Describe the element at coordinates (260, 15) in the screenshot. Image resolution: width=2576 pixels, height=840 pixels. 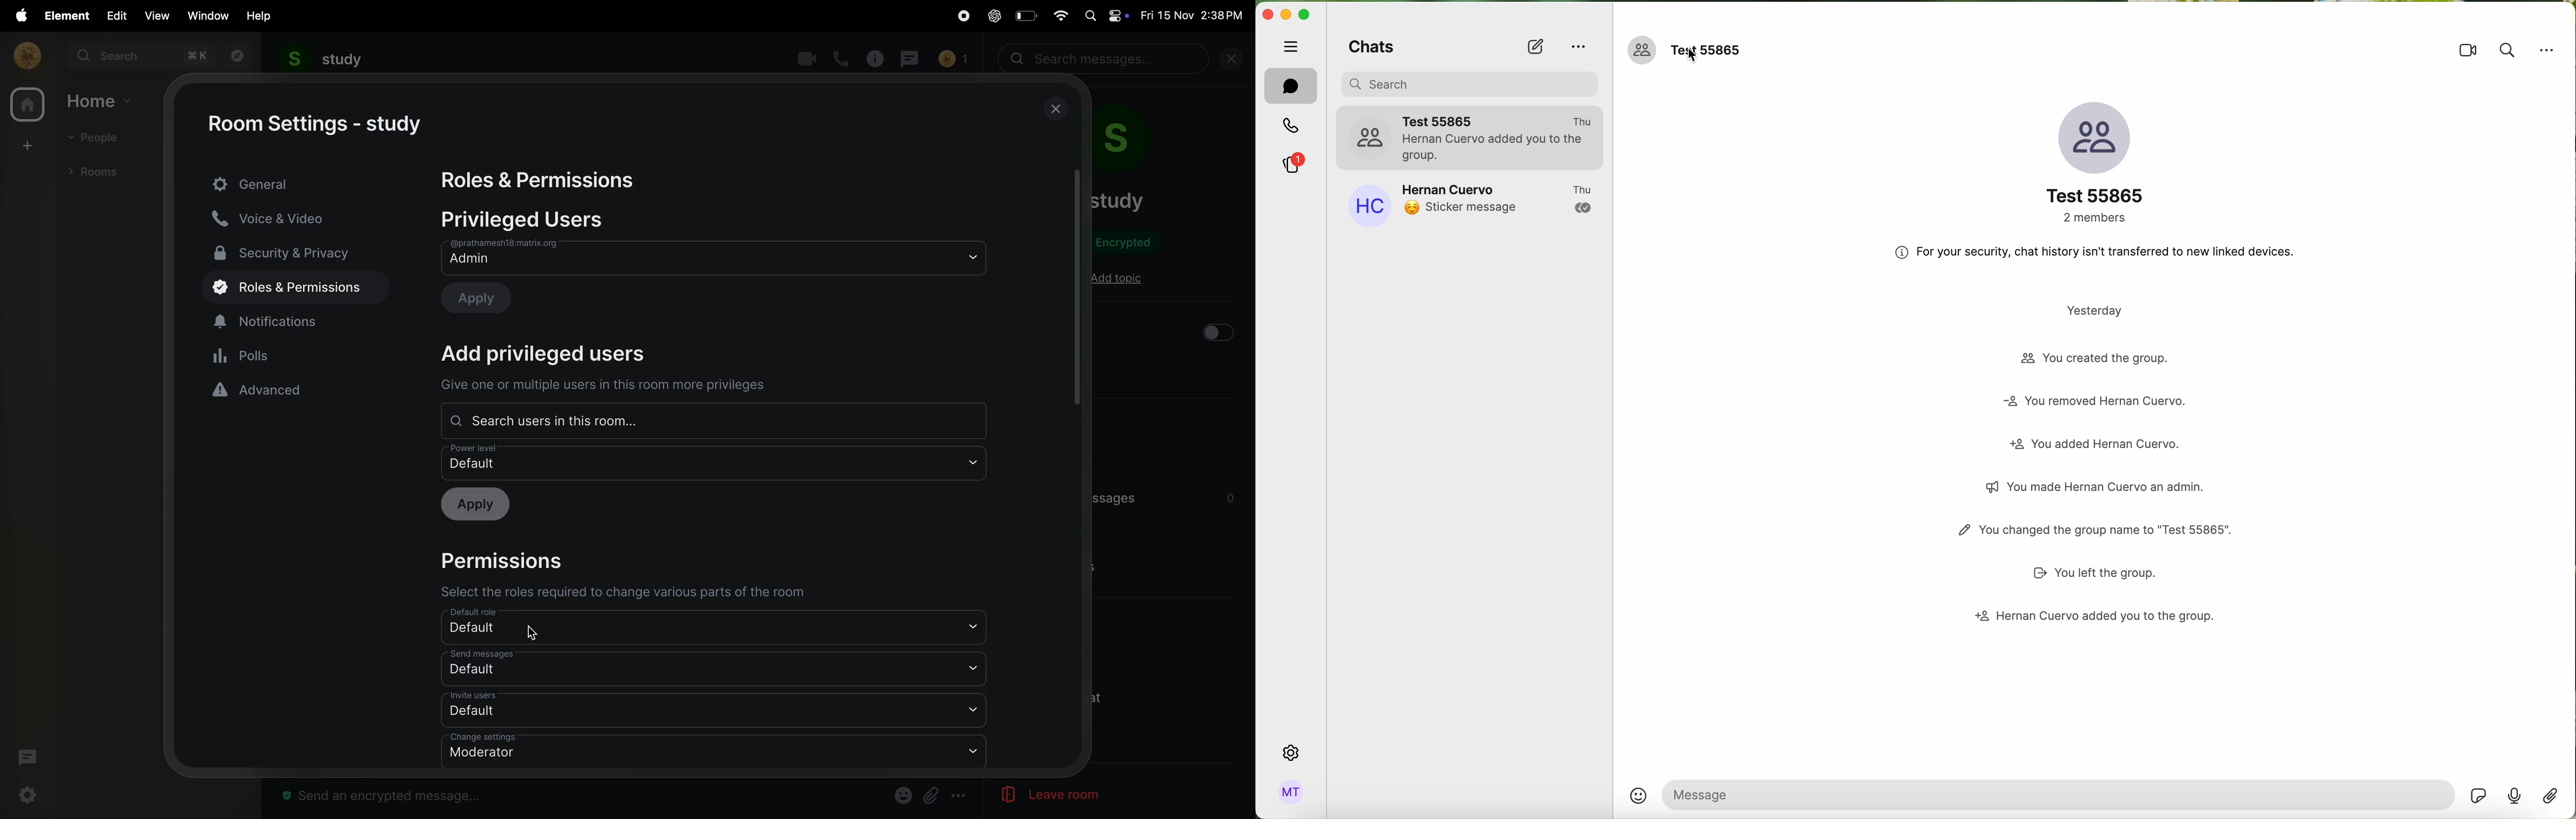
I see `help` at that location.